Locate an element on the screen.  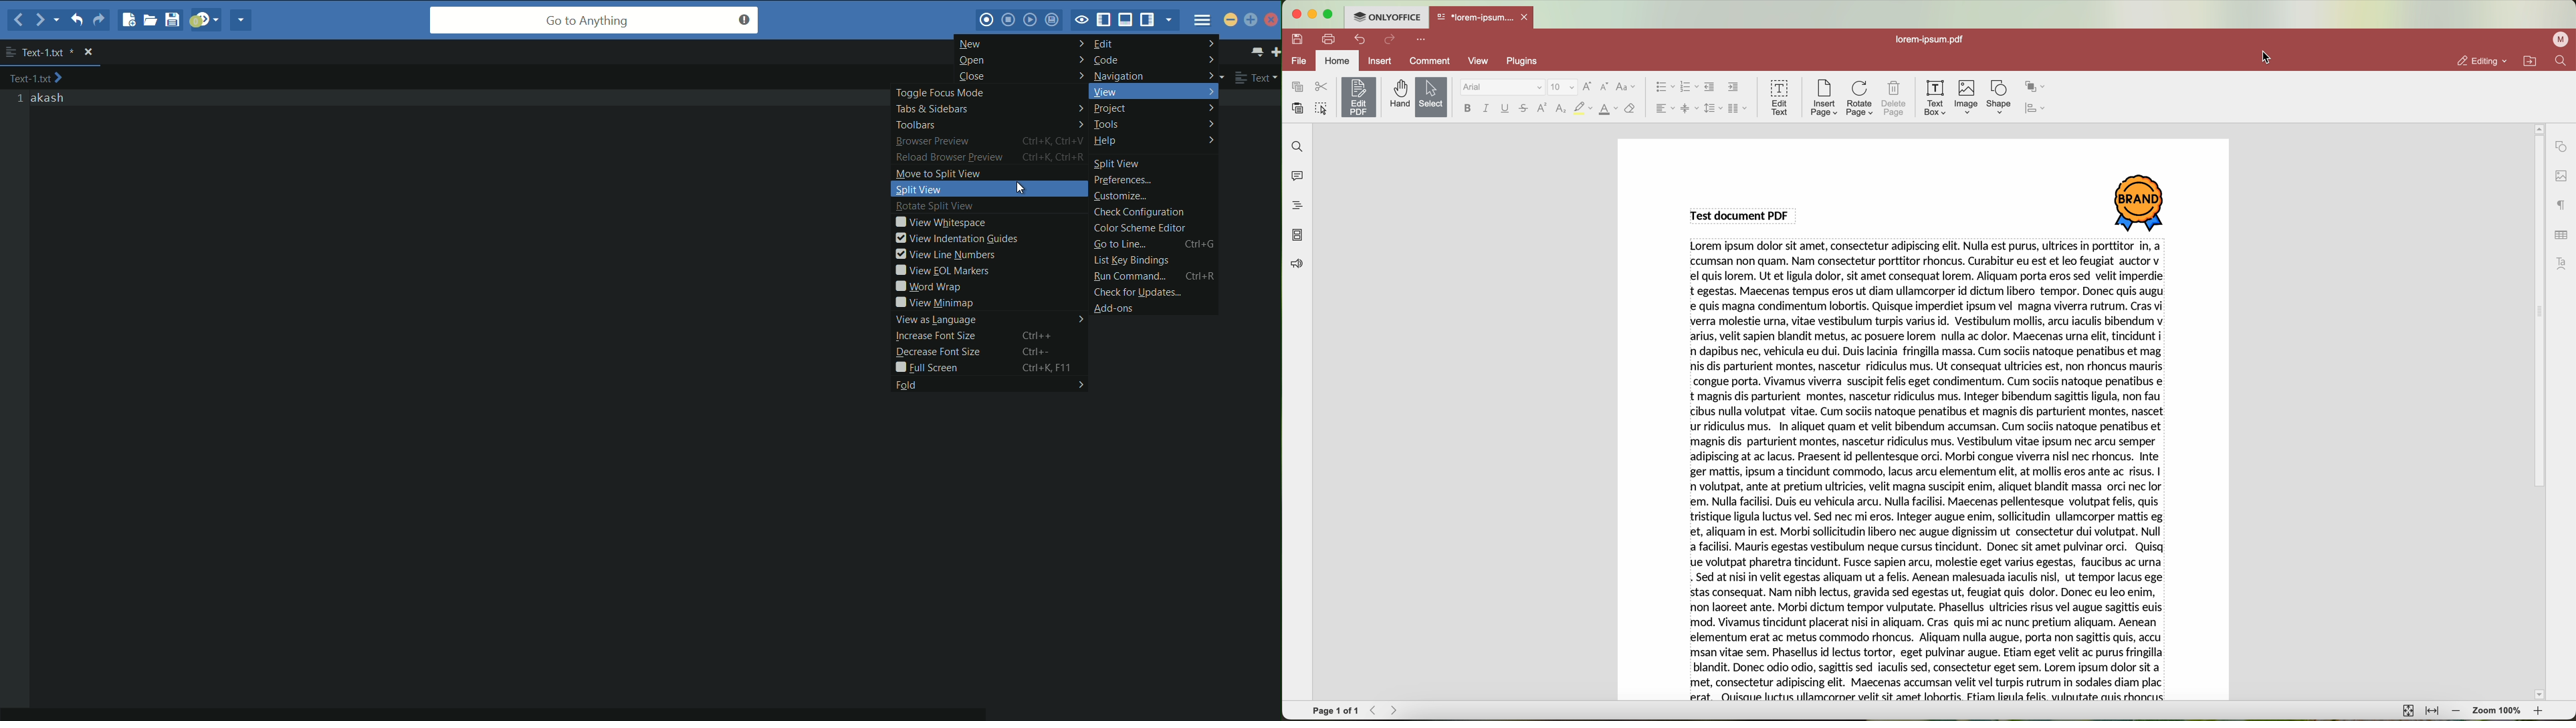
hand is located at coordinates (1399, 94).